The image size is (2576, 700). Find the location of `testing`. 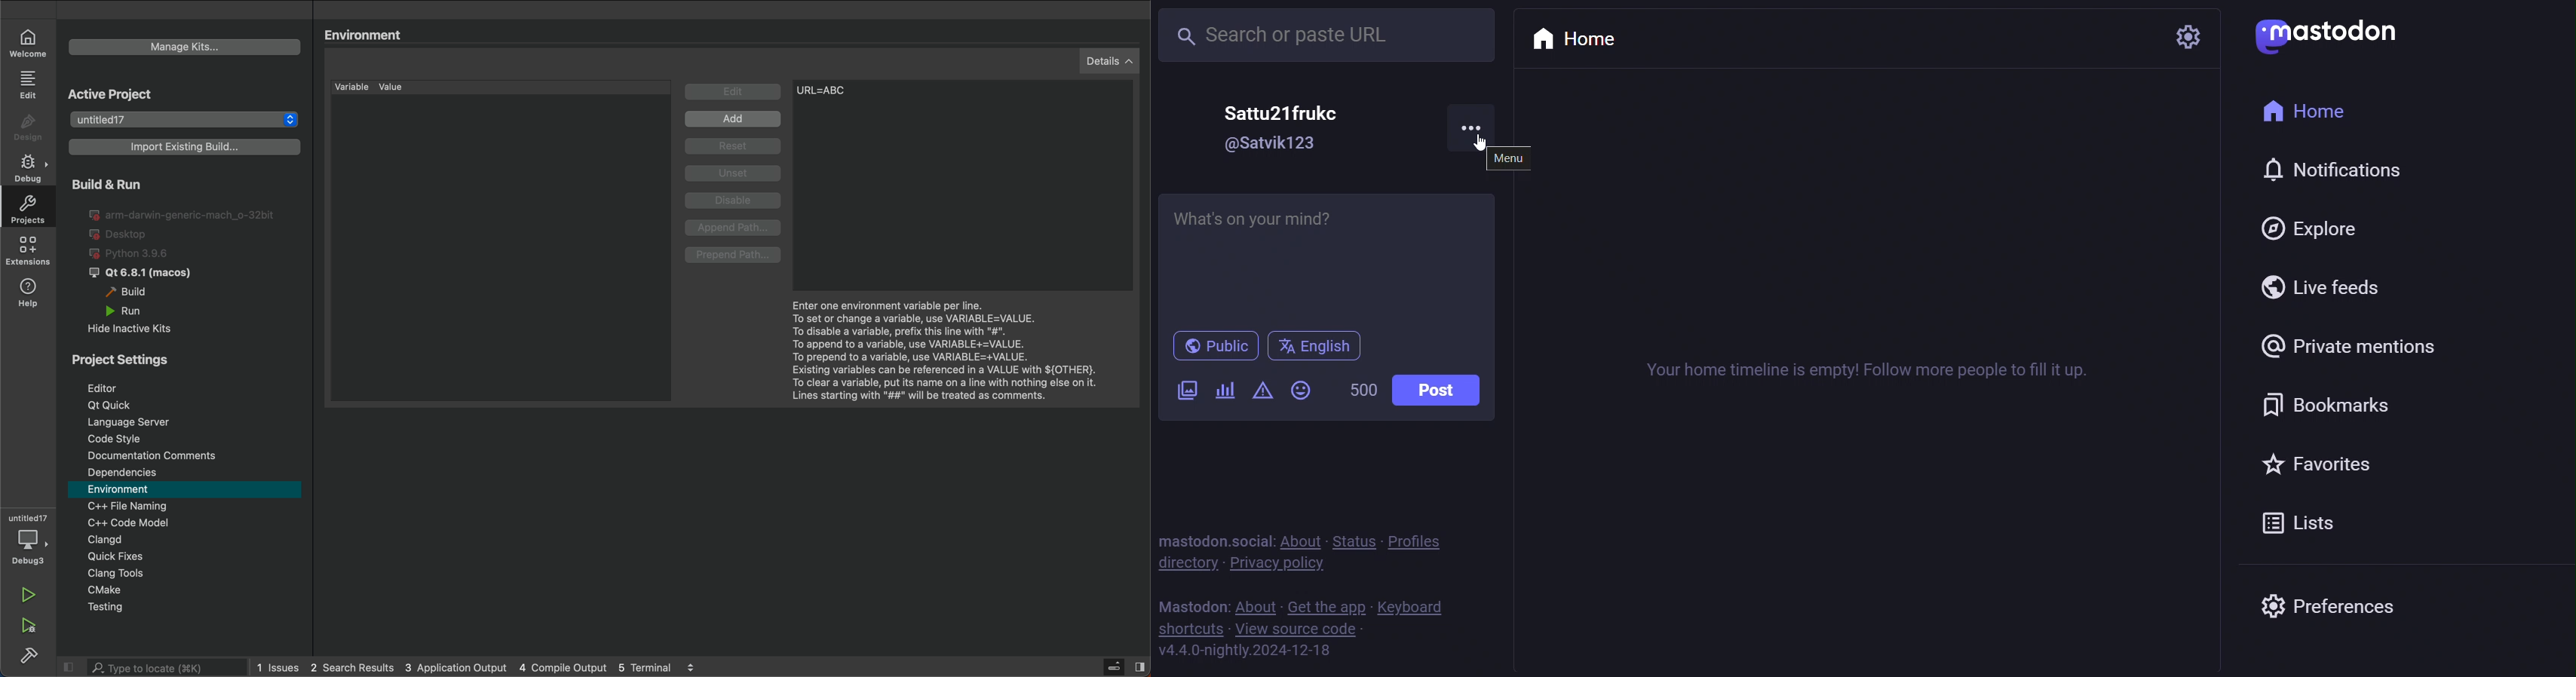

testing is located at coordinates (190, 608).